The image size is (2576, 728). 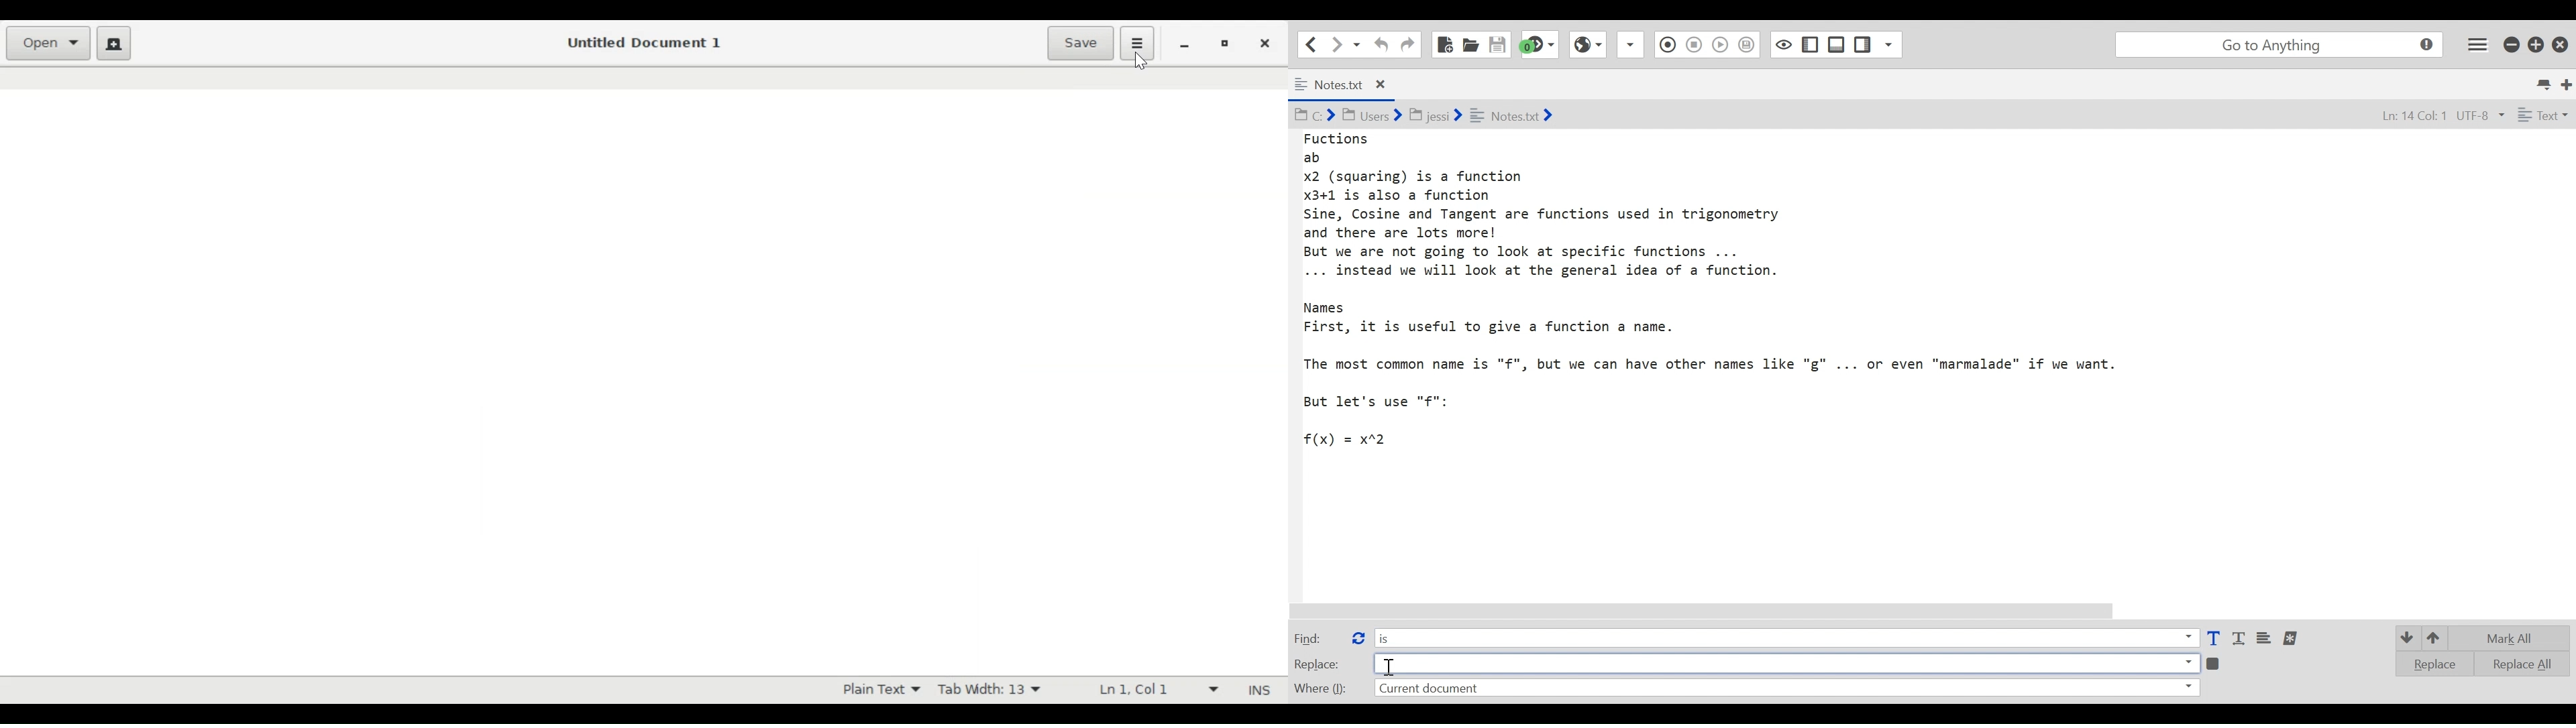 What do you see at coordinates (2265, 639) in the screenshot?
I see `Use Multiple Lines` at bounding box center [2265, 639].